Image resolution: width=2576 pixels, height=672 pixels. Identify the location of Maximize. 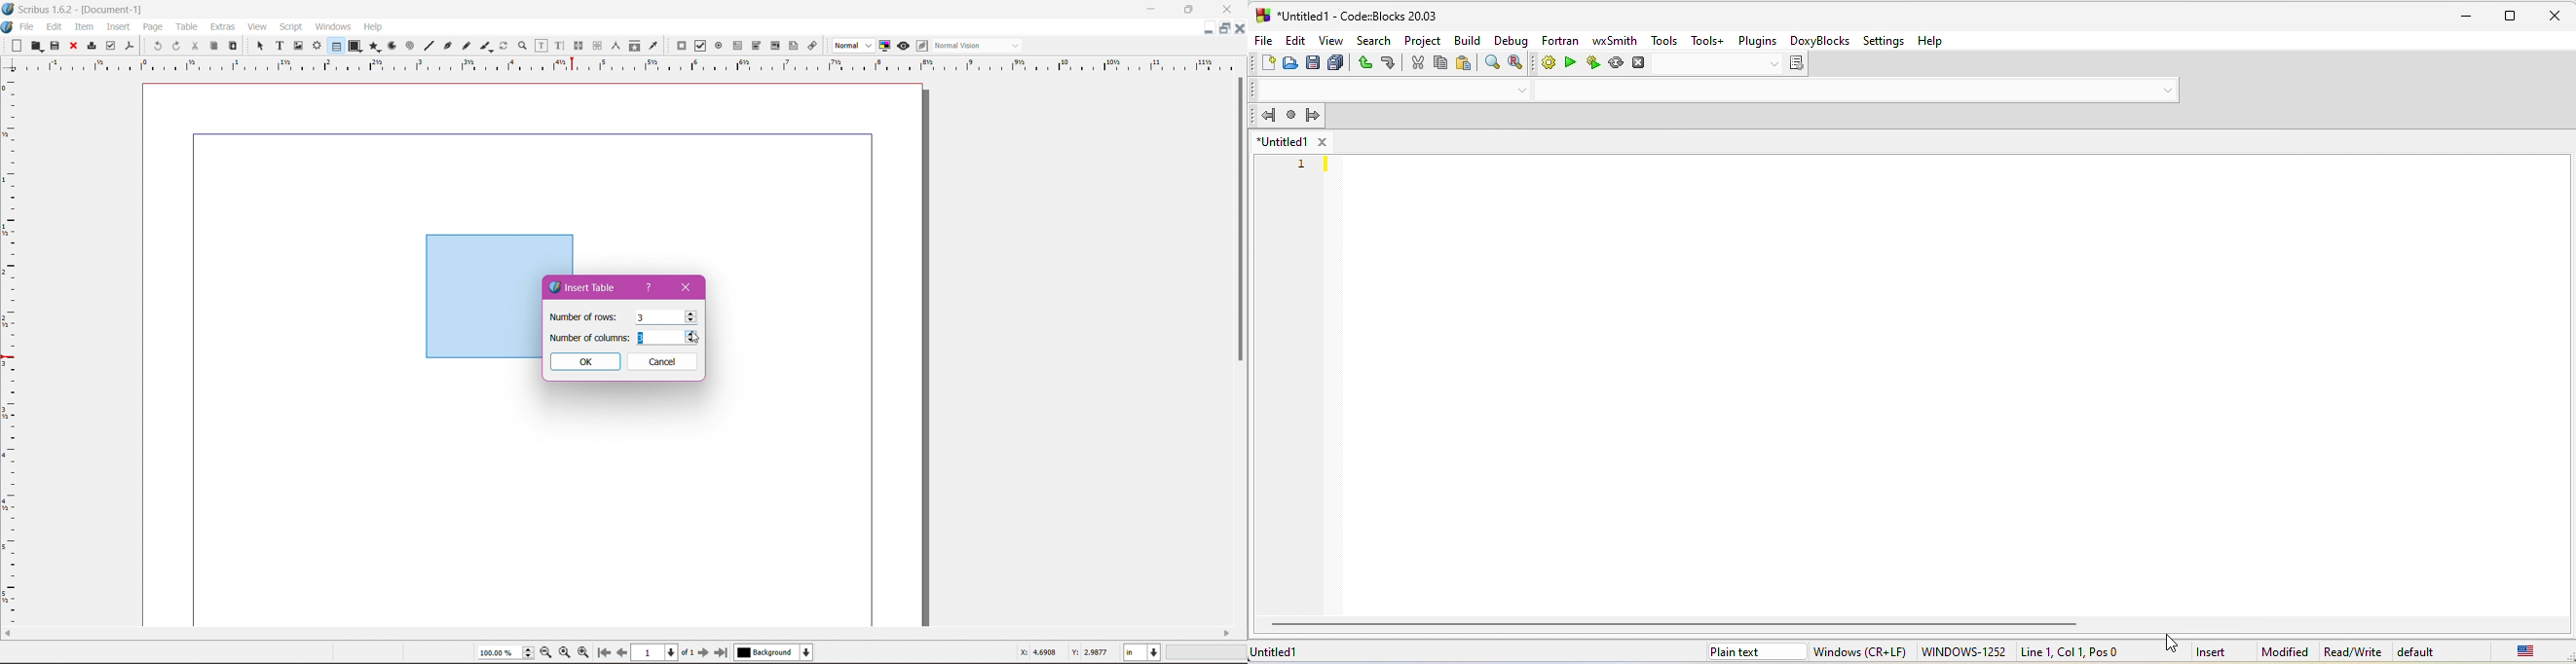
(1189, 9).